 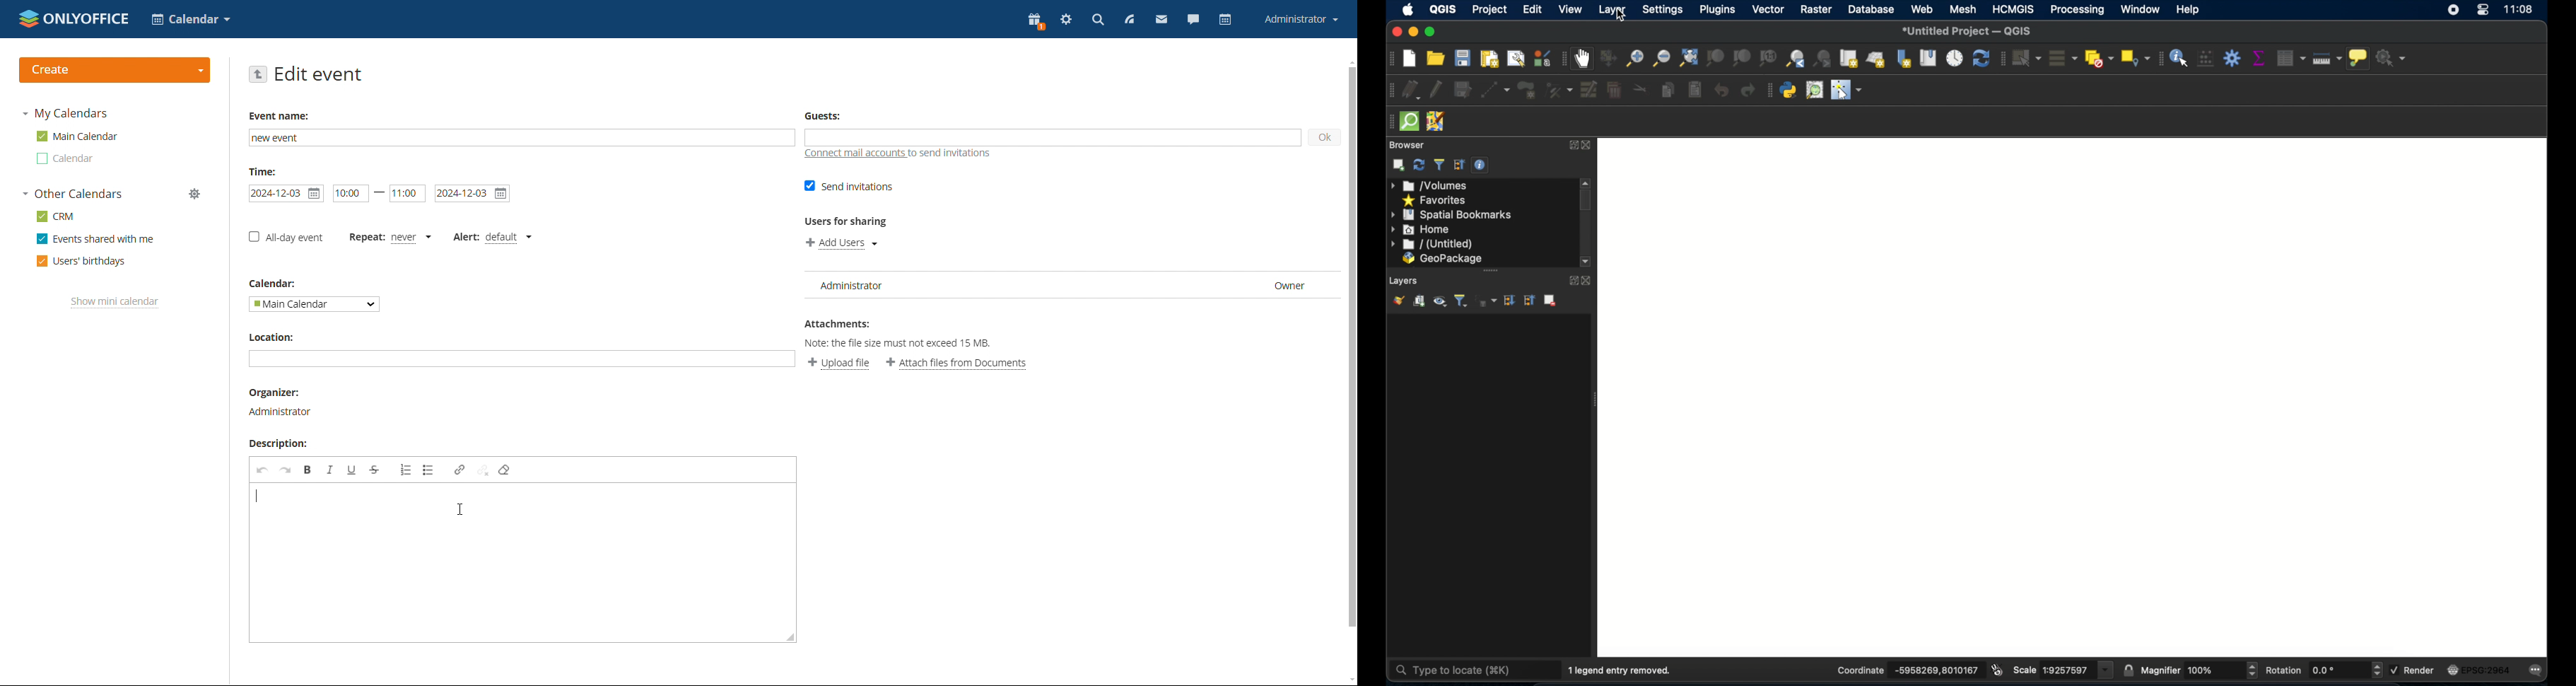 What do you see at coordinates (1905, 58) in the screenshot?
I see `new spatial bookmark` at bounding box center [1905, 58].